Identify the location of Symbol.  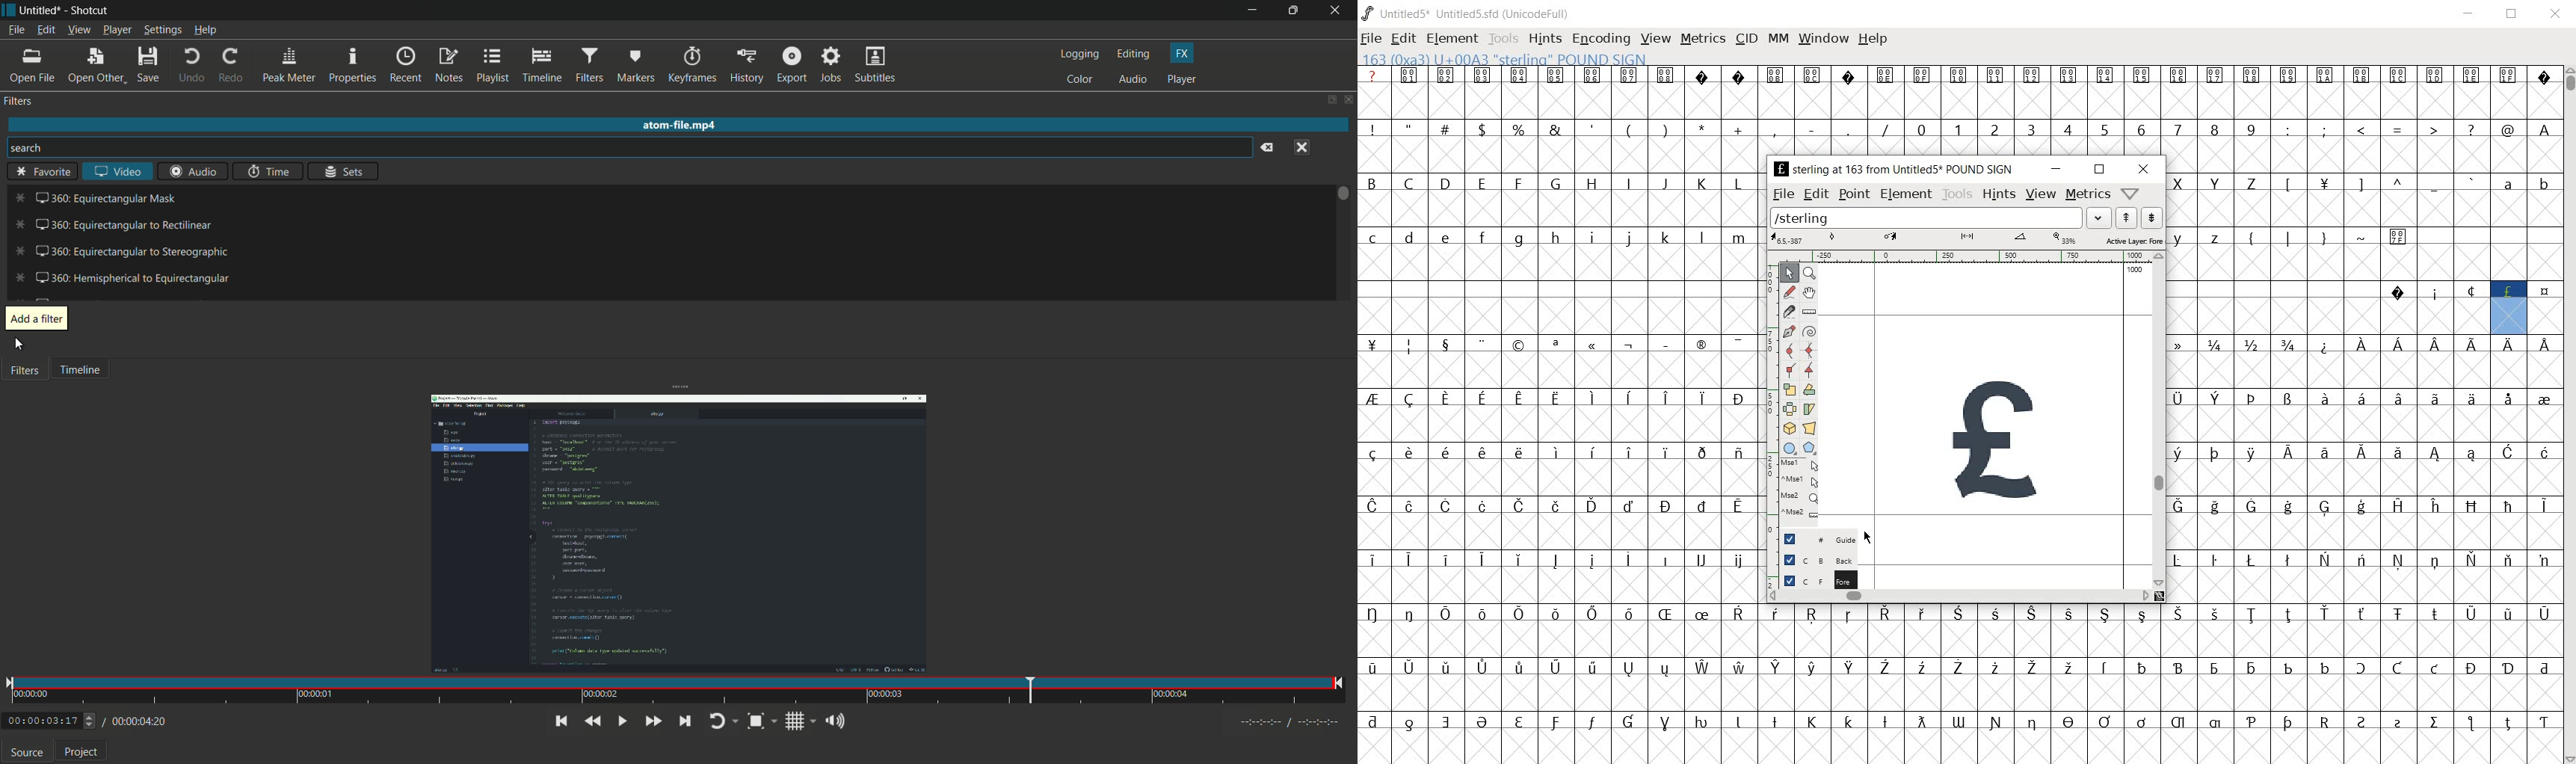
(1700, 616).